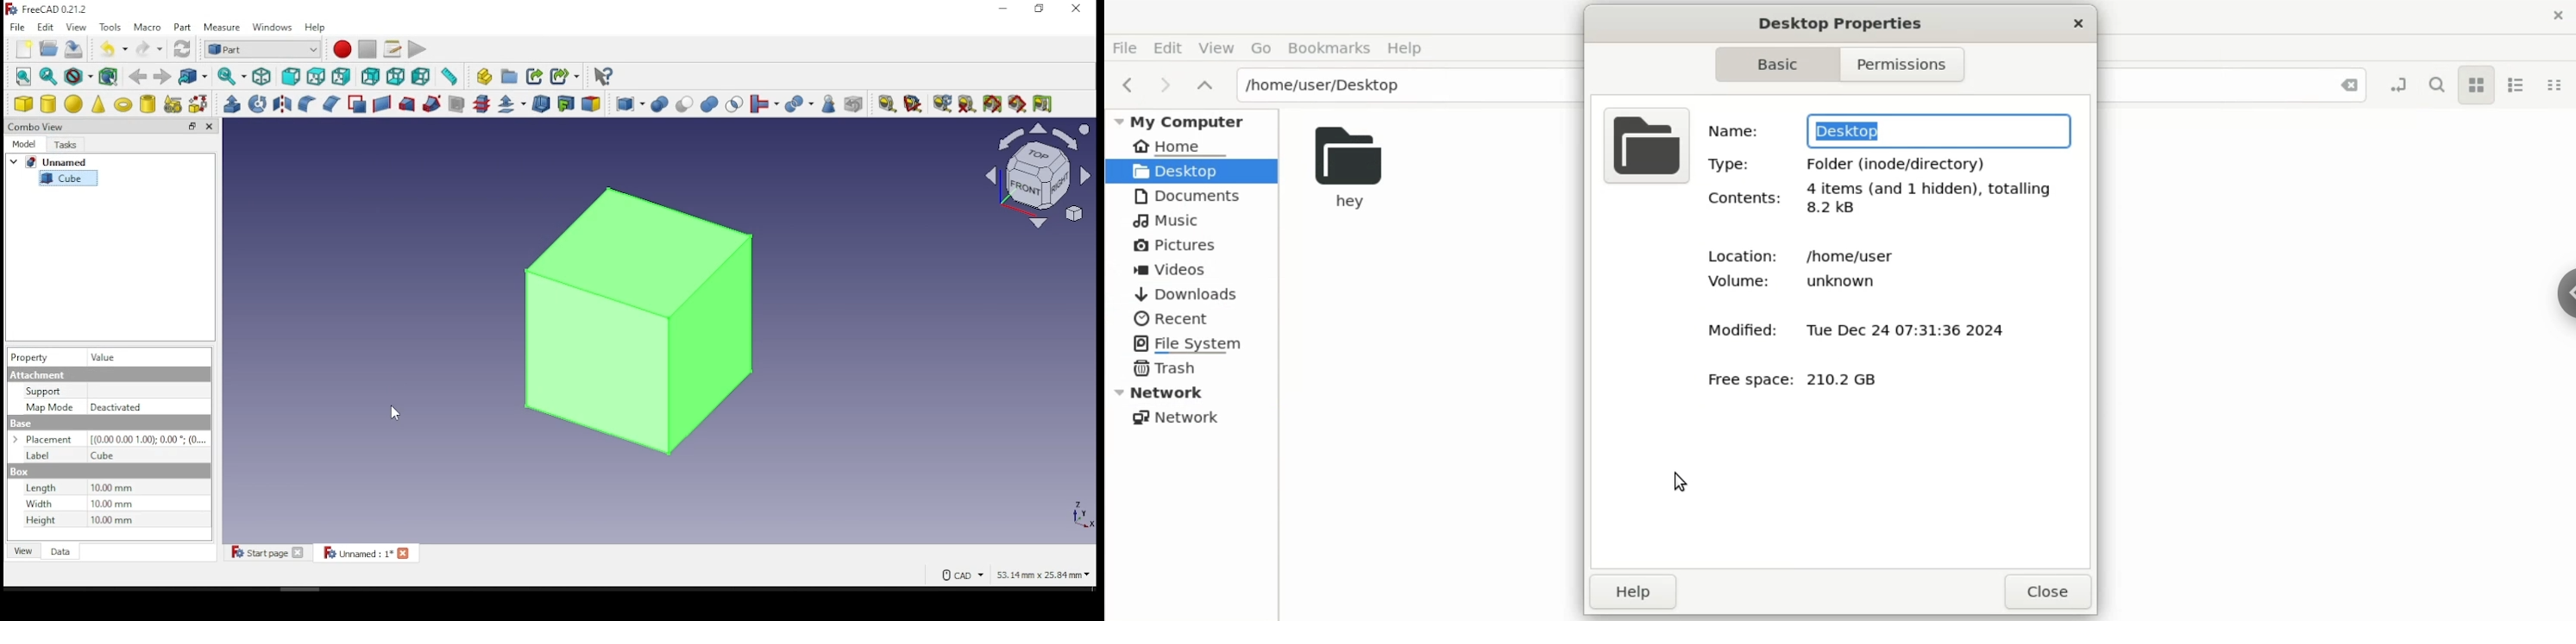  What do you see at coordinates (79, 77) in the screenshot?
I see `draw style` at bounding box center [79, 77].